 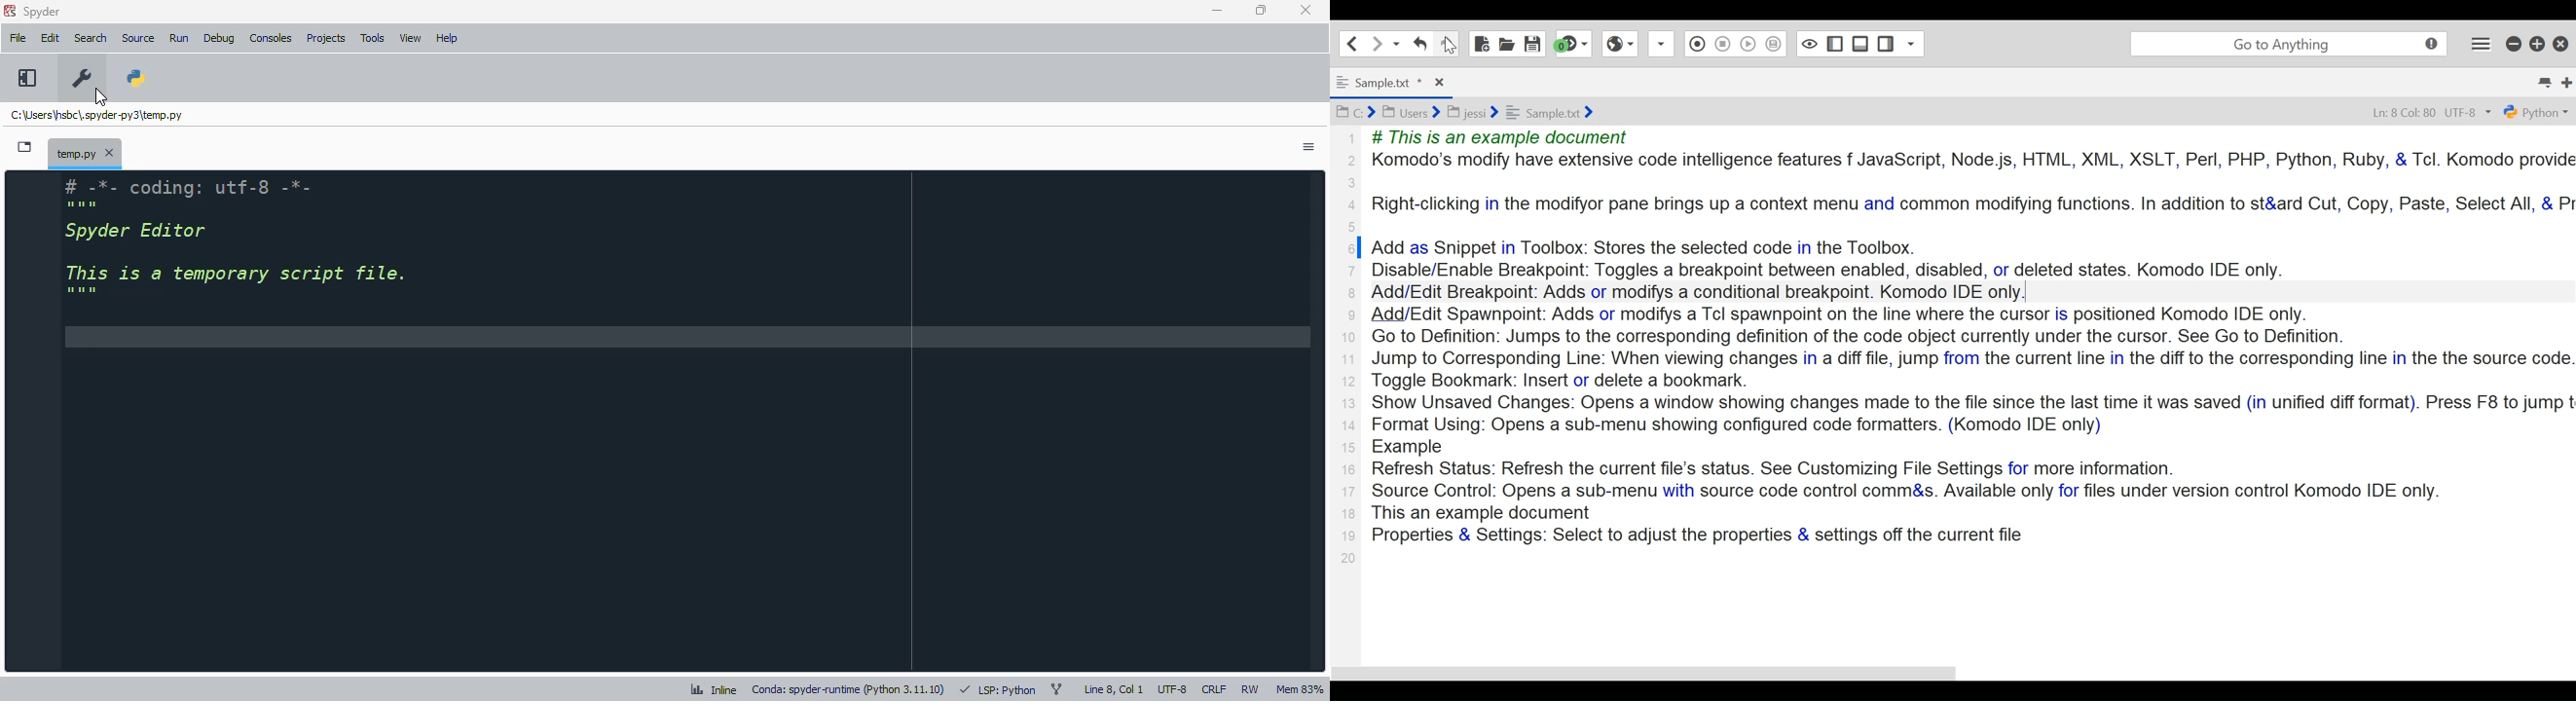 What do you see at coordinates (1114, 688) in the screenshot?
I see `line 8, col 8` at bounding box center [1114, 688].